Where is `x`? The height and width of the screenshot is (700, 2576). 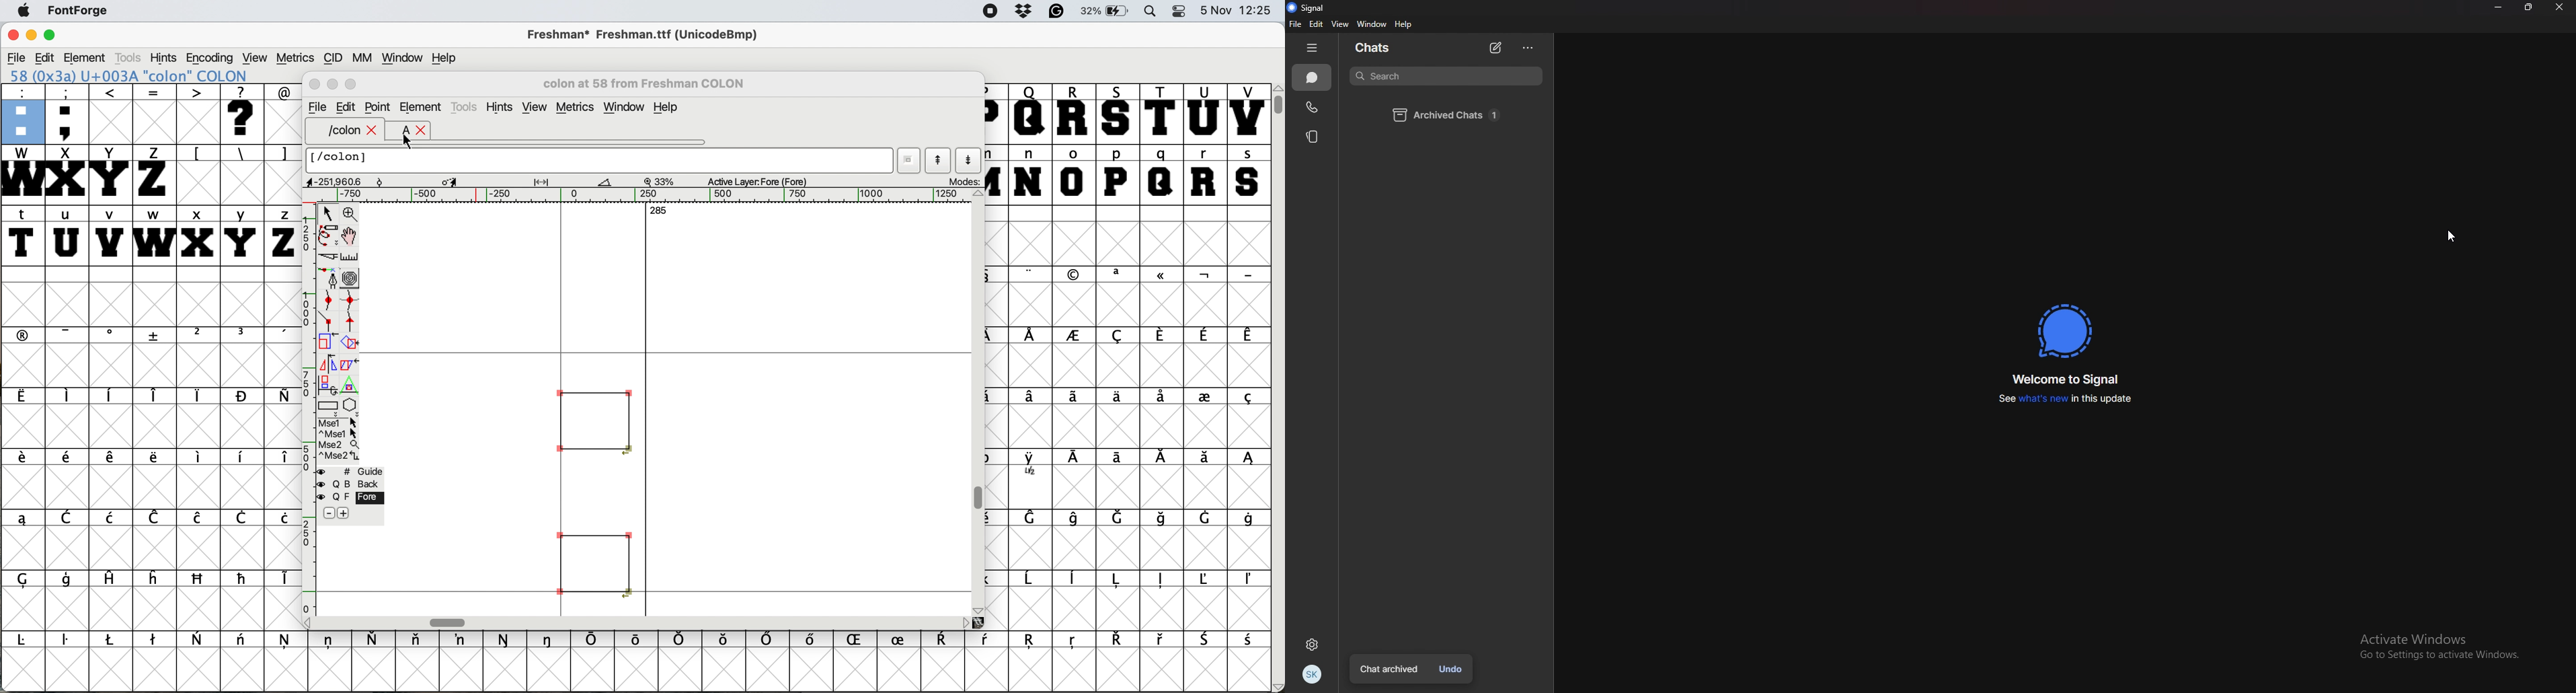 x is located at coordinates (197, 235).